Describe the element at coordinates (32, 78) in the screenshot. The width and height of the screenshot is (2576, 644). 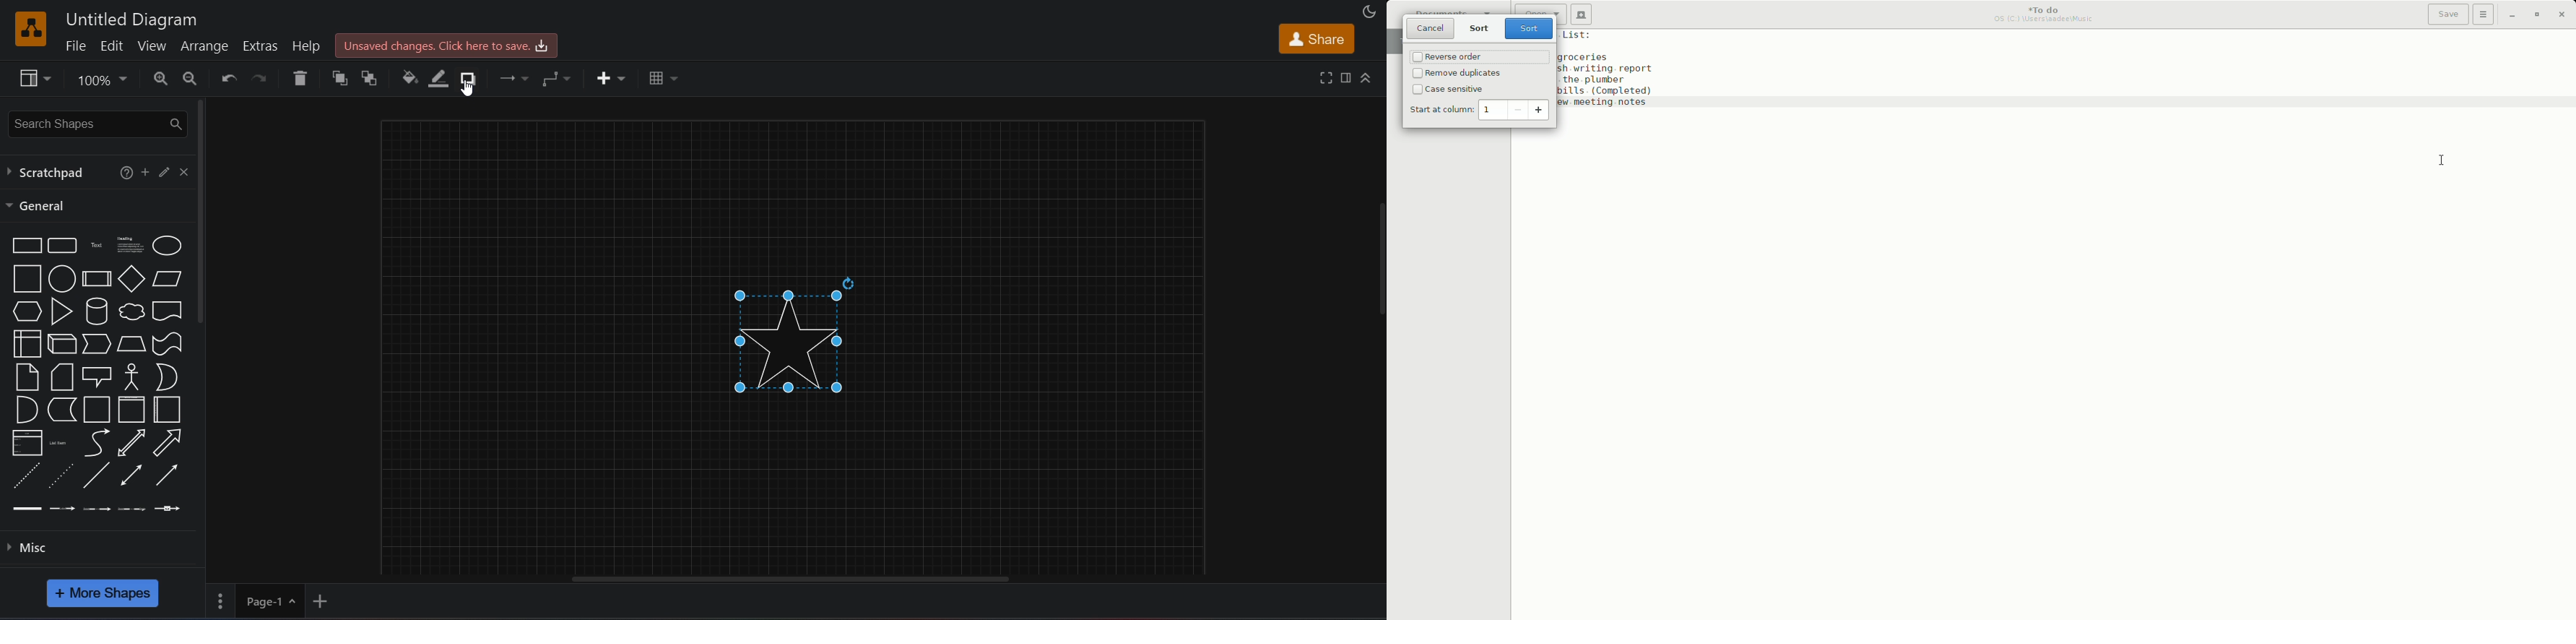
I see `view` at that location.